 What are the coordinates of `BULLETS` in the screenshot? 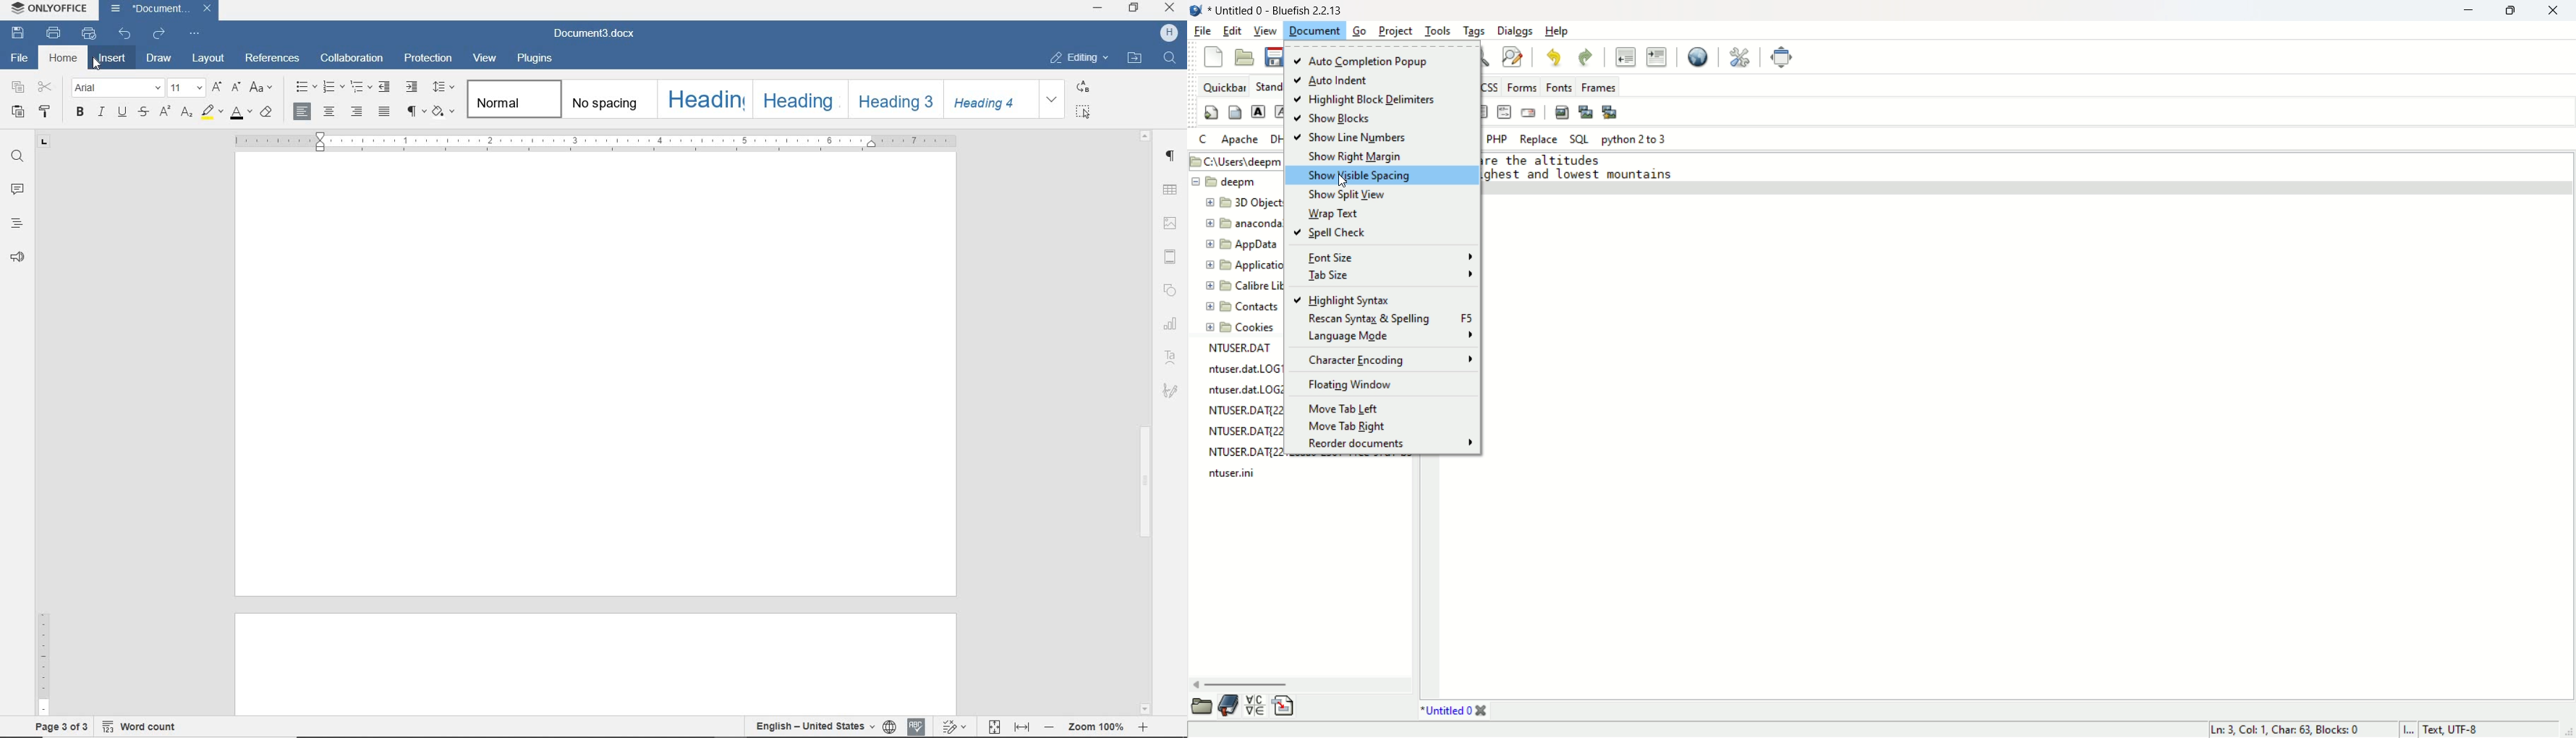 It's located at (305, 87).